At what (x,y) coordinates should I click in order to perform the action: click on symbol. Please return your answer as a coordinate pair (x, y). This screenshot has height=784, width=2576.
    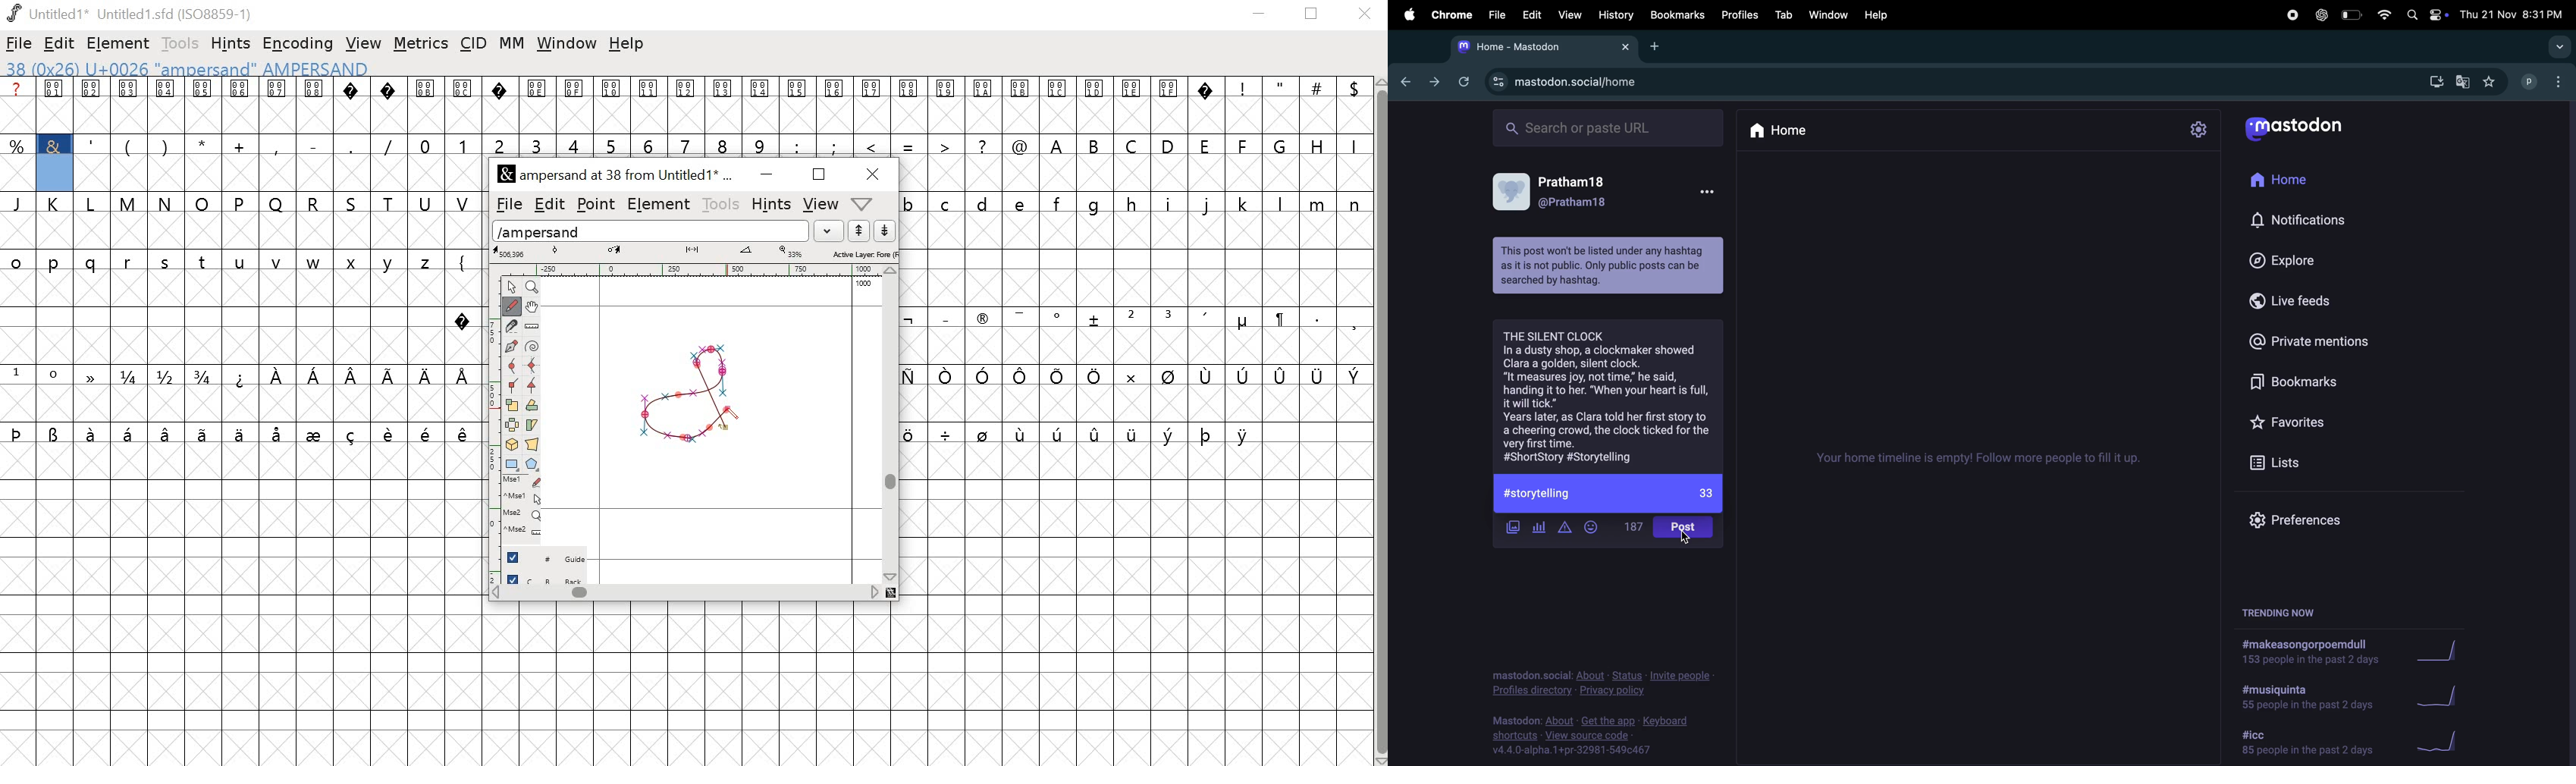
    Looking at the image, I should click on (1245, 375).